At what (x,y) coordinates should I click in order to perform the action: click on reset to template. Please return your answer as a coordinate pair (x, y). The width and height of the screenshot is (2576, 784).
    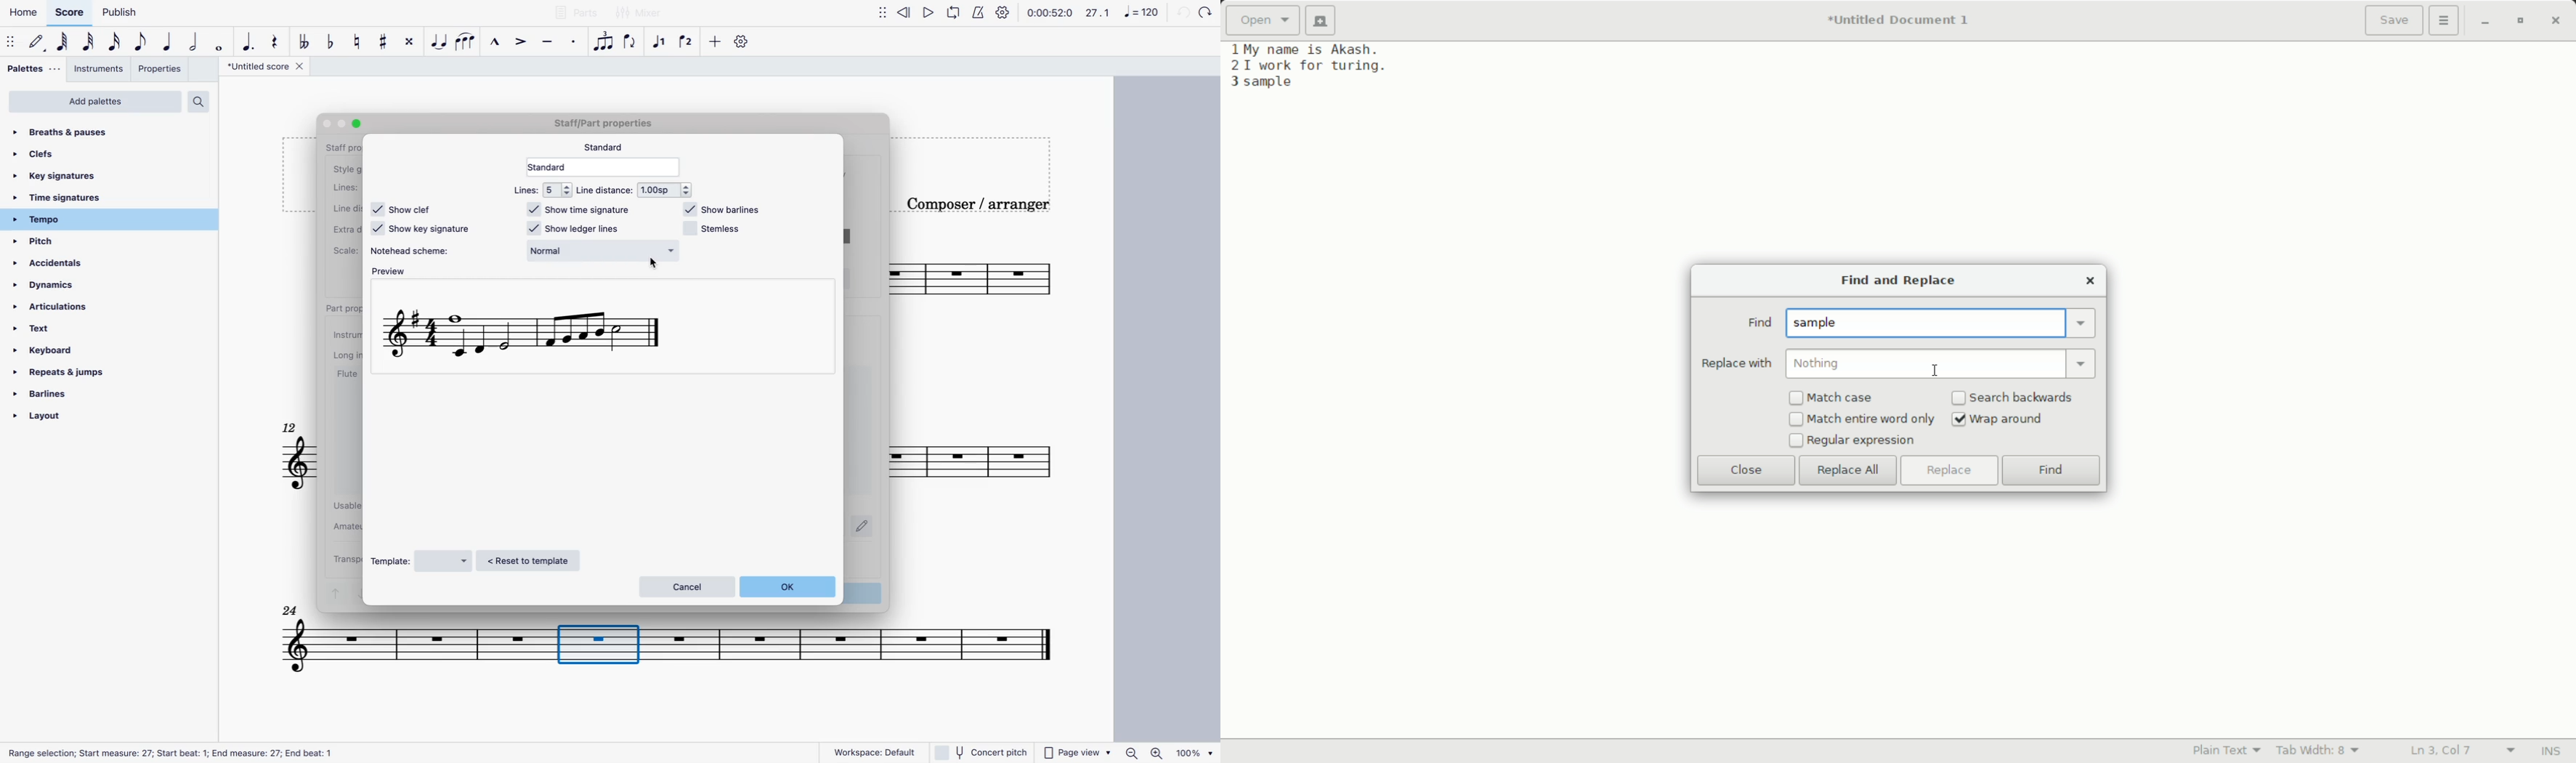
    Looking at the image, I should click on (533, 561).